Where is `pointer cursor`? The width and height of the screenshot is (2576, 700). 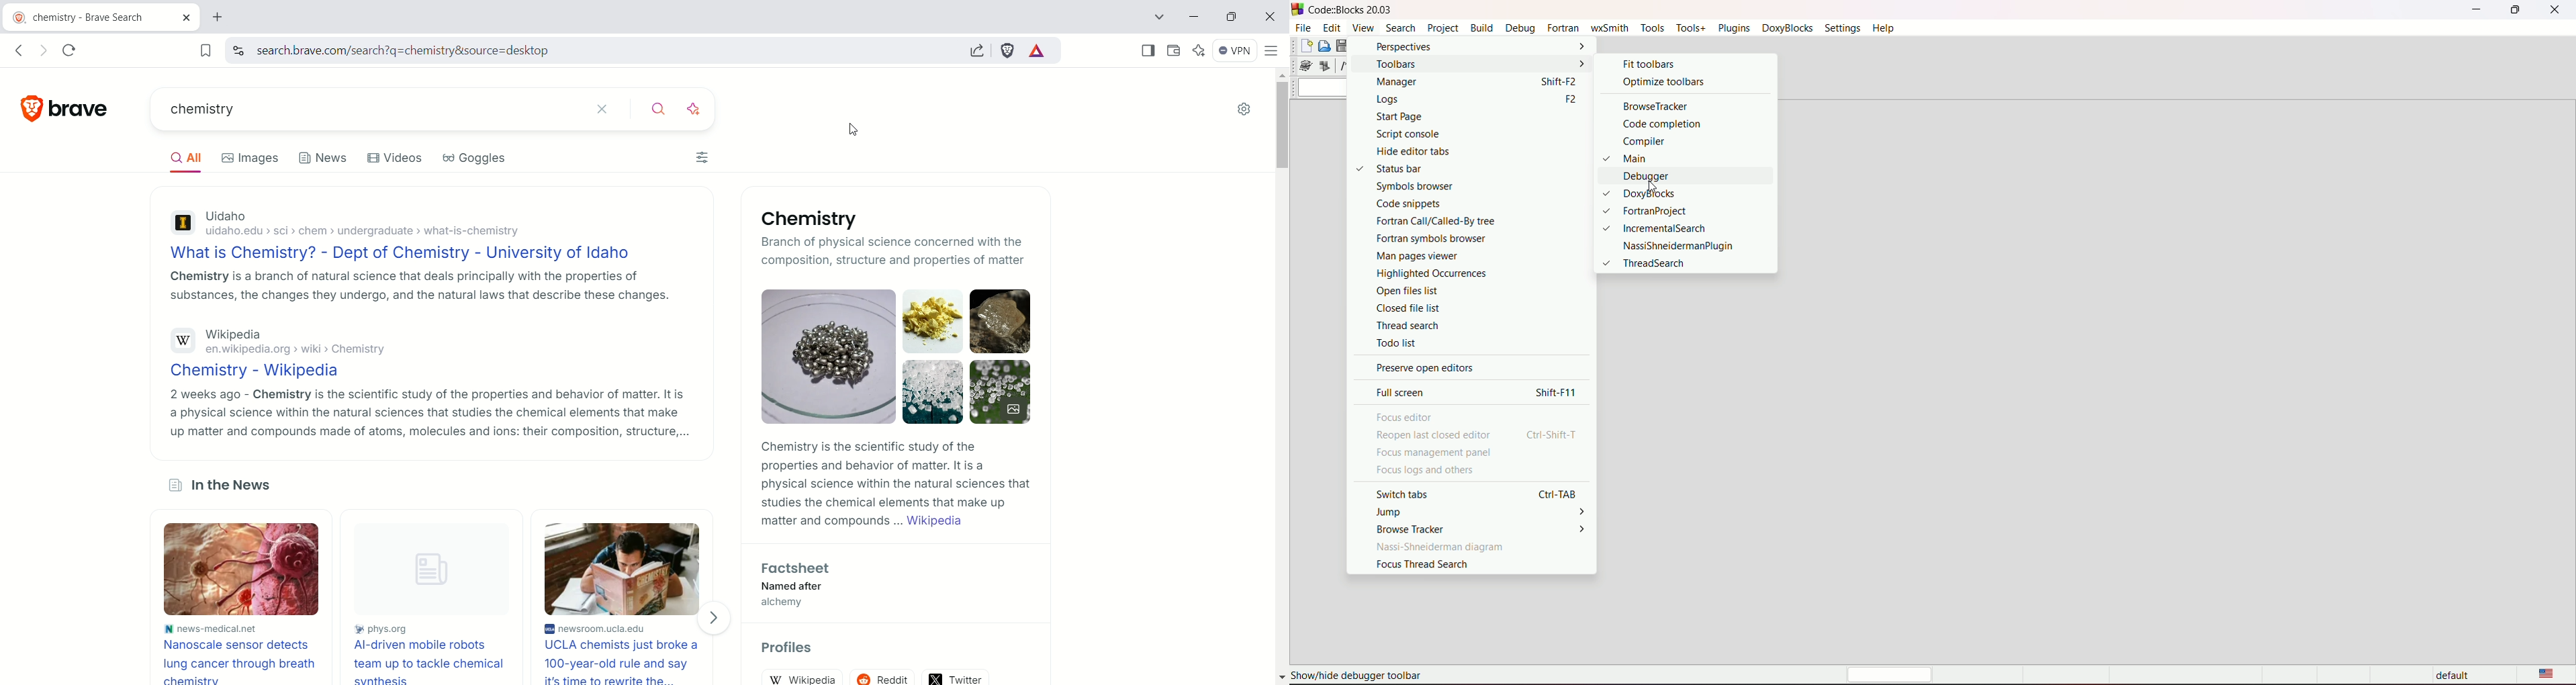 pointer cursor is located at coordinates (852, 124).